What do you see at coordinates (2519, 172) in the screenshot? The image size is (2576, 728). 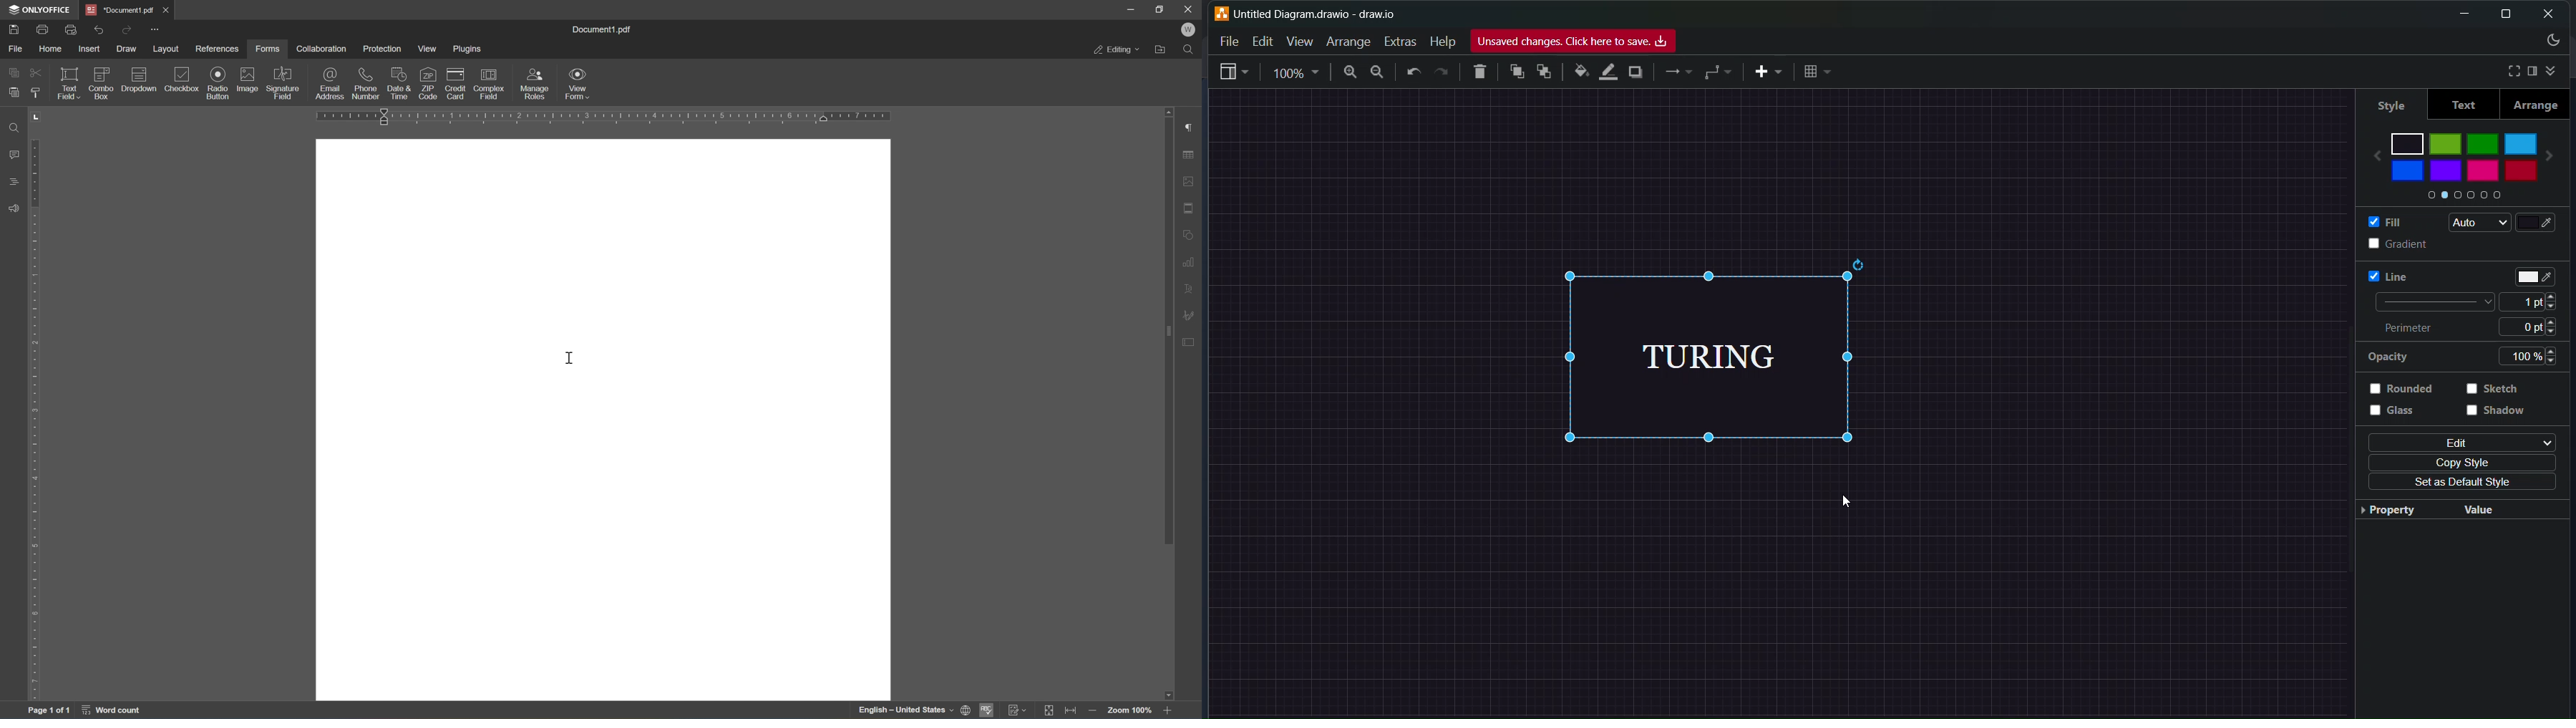 I see `red` at bounding box center [2519, 172].